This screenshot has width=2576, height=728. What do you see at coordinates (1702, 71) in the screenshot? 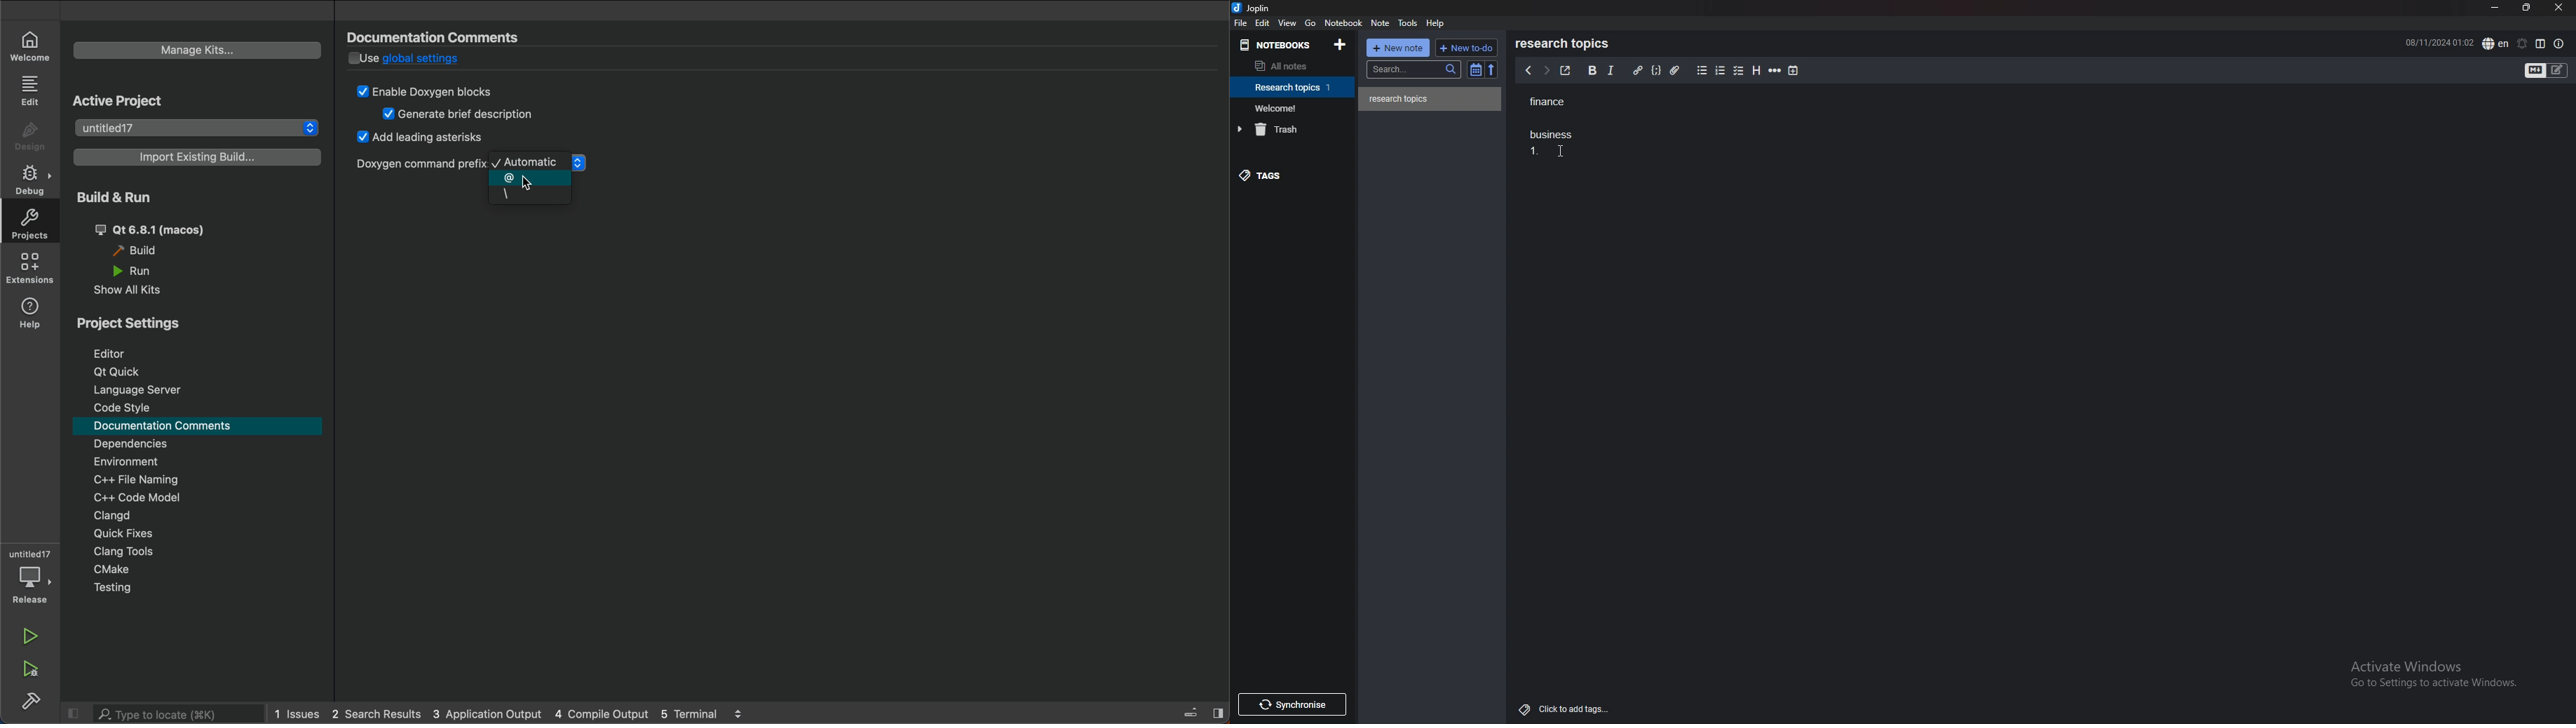
I see `bullet list` at bounding box center [1702, 71].